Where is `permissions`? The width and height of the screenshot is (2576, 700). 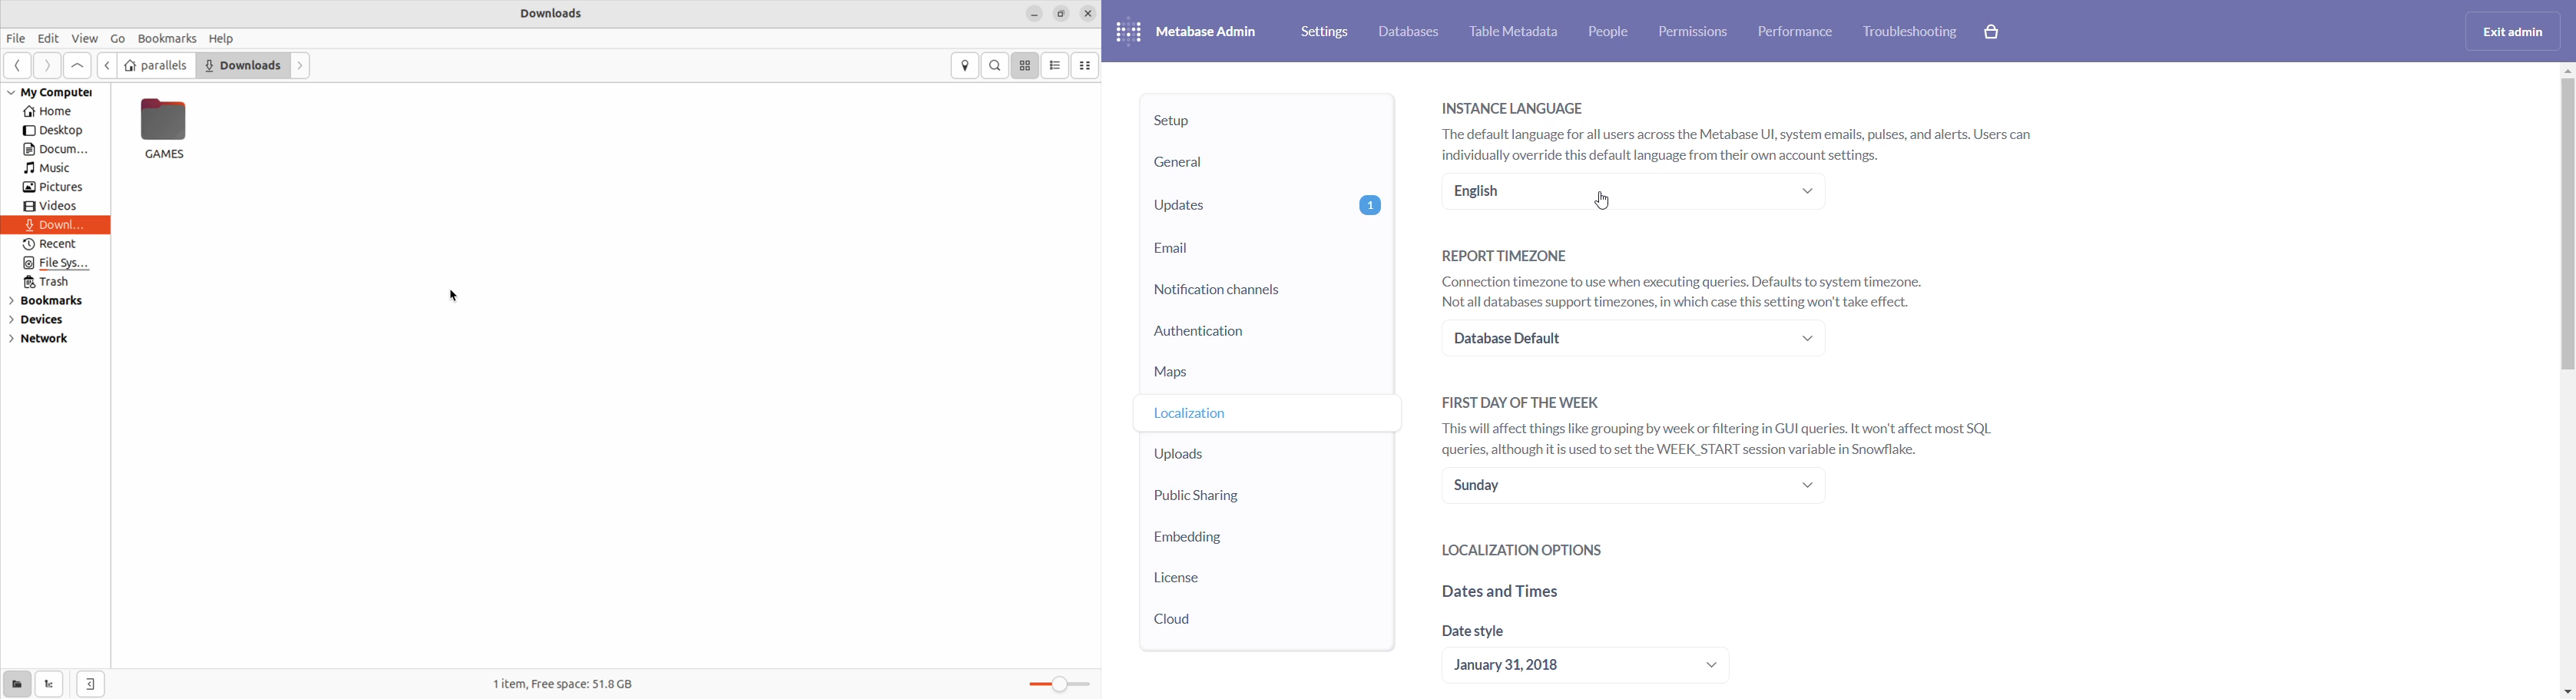
permissions is located at coordinates (1697, 32).